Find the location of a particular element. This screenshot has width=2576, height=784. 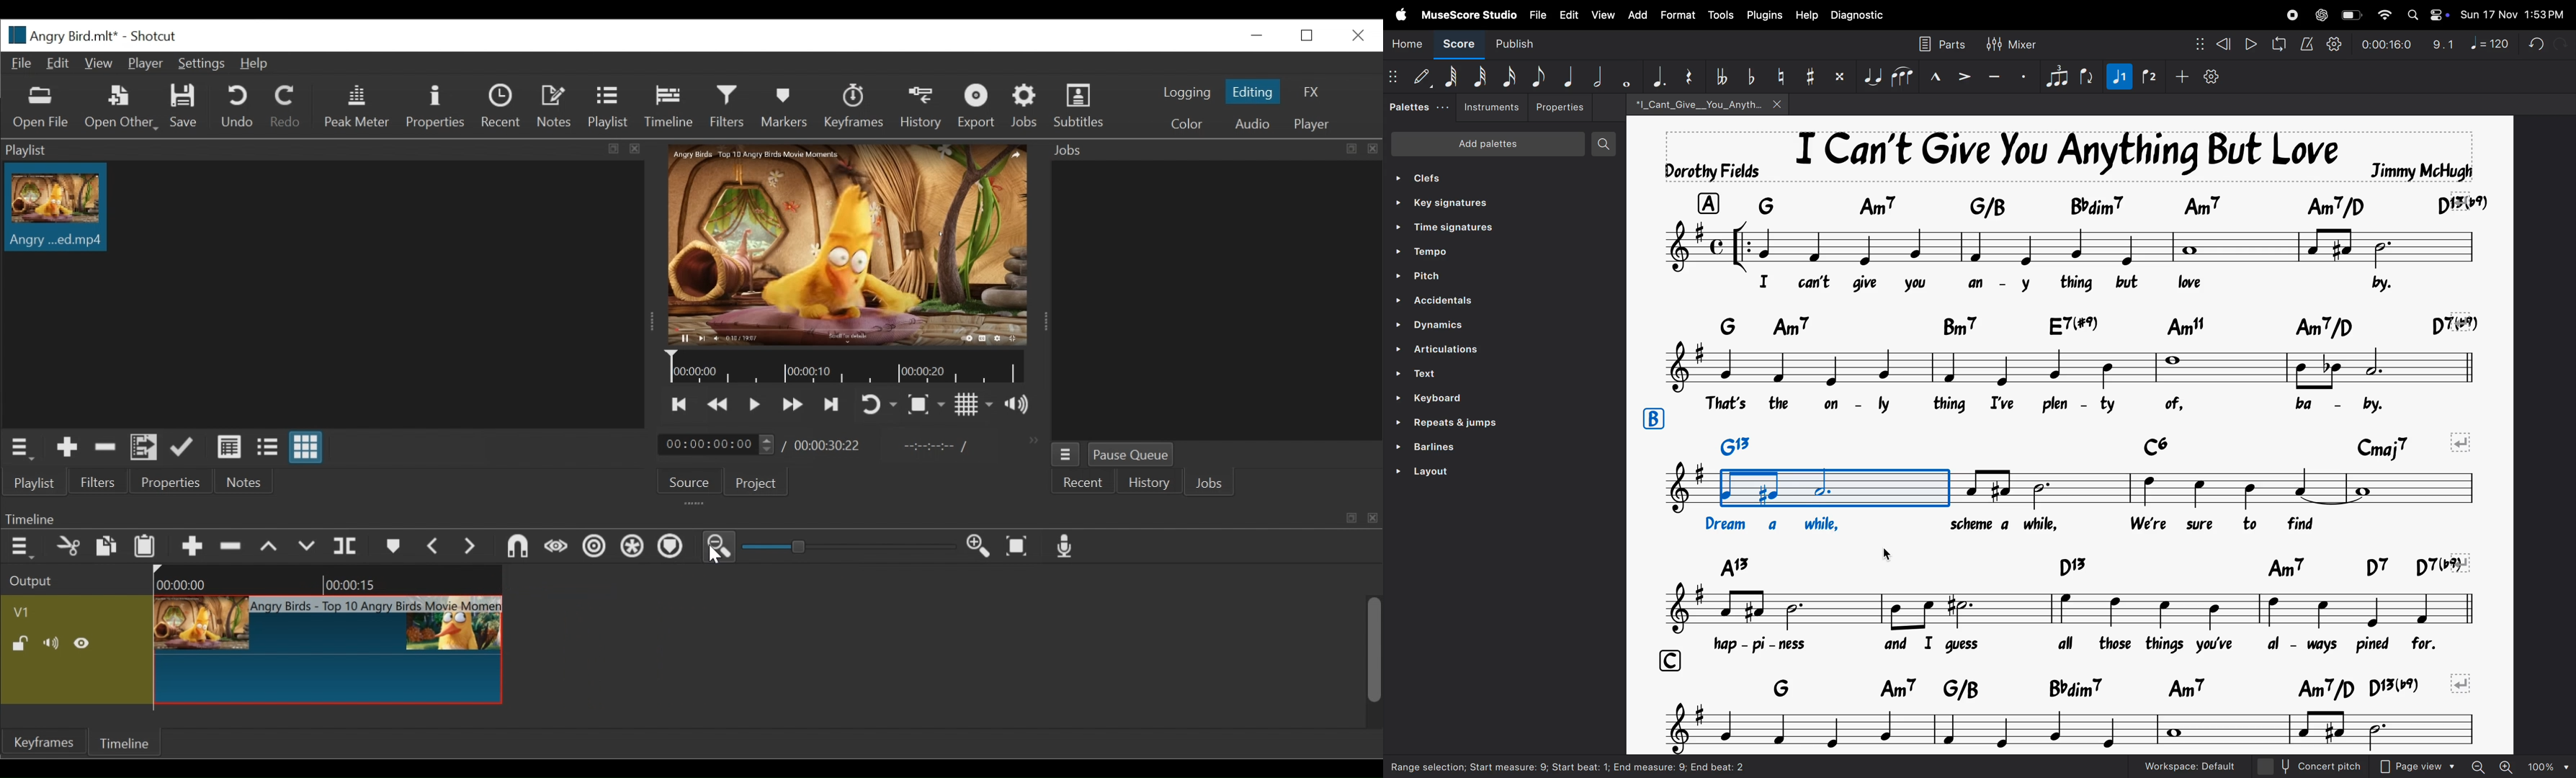

down is located at coordinates (311, 547).